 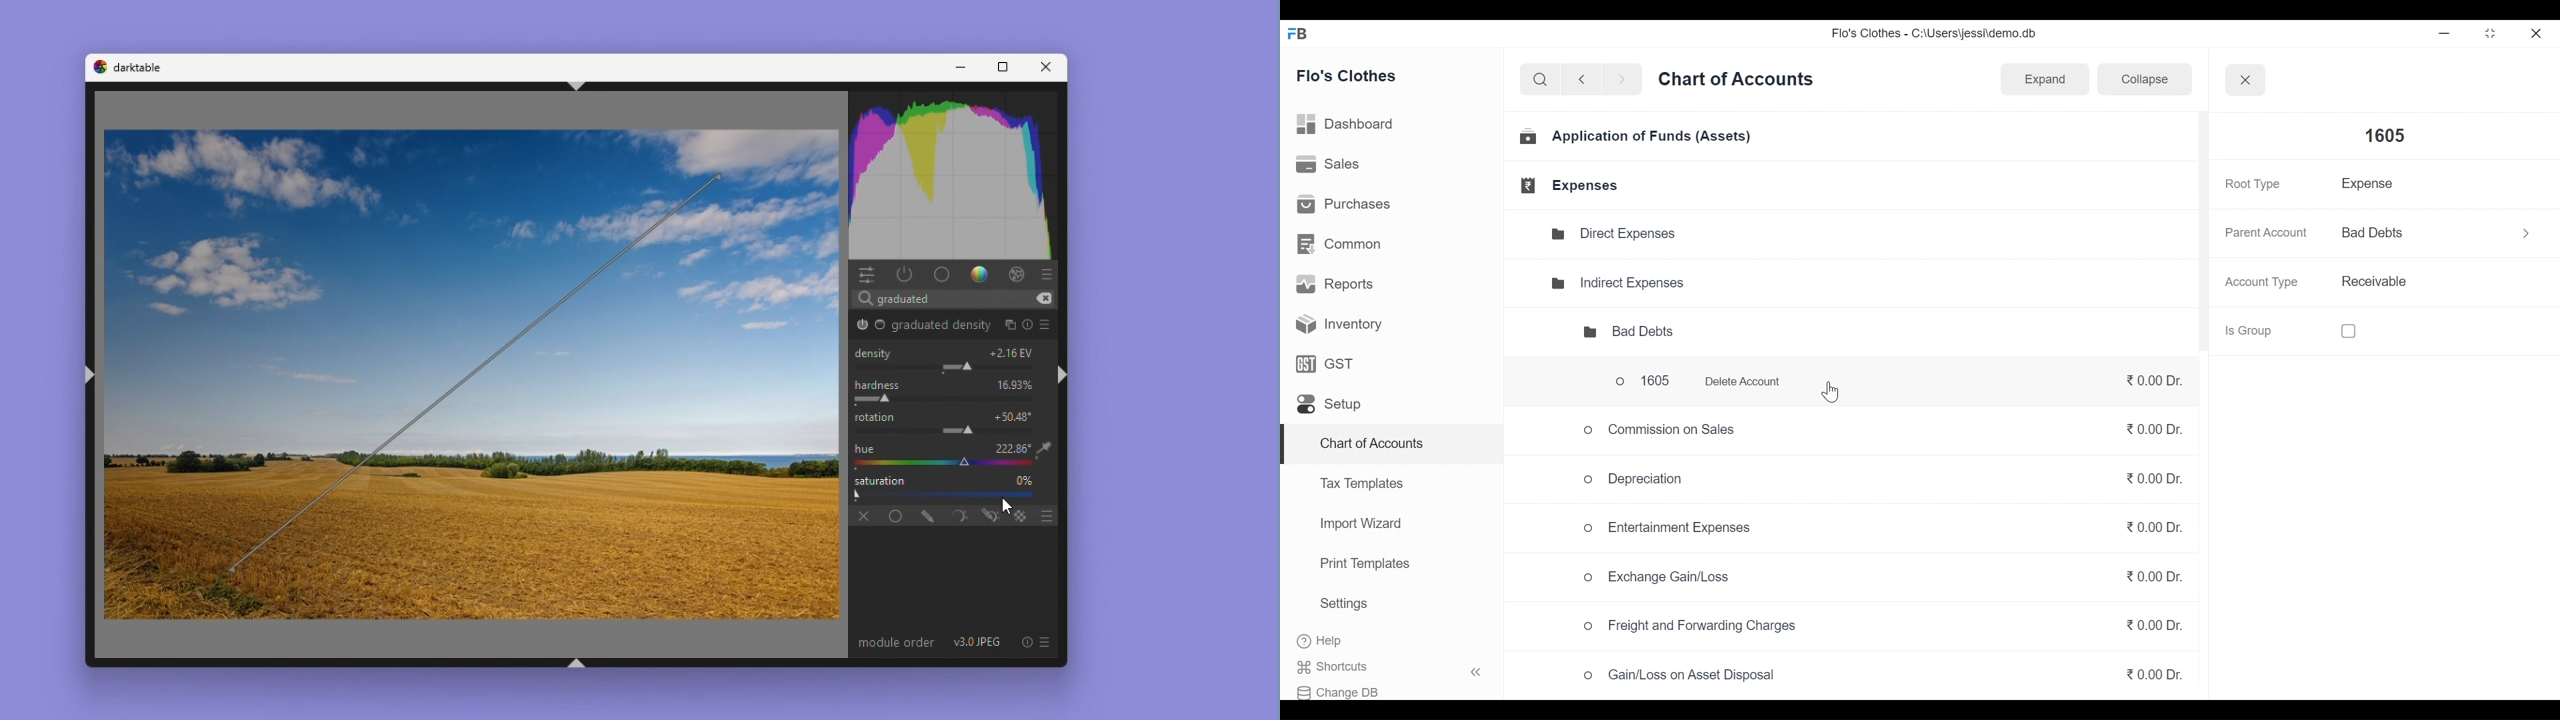 I want to click on Reports, so click(x=1337, y=287).